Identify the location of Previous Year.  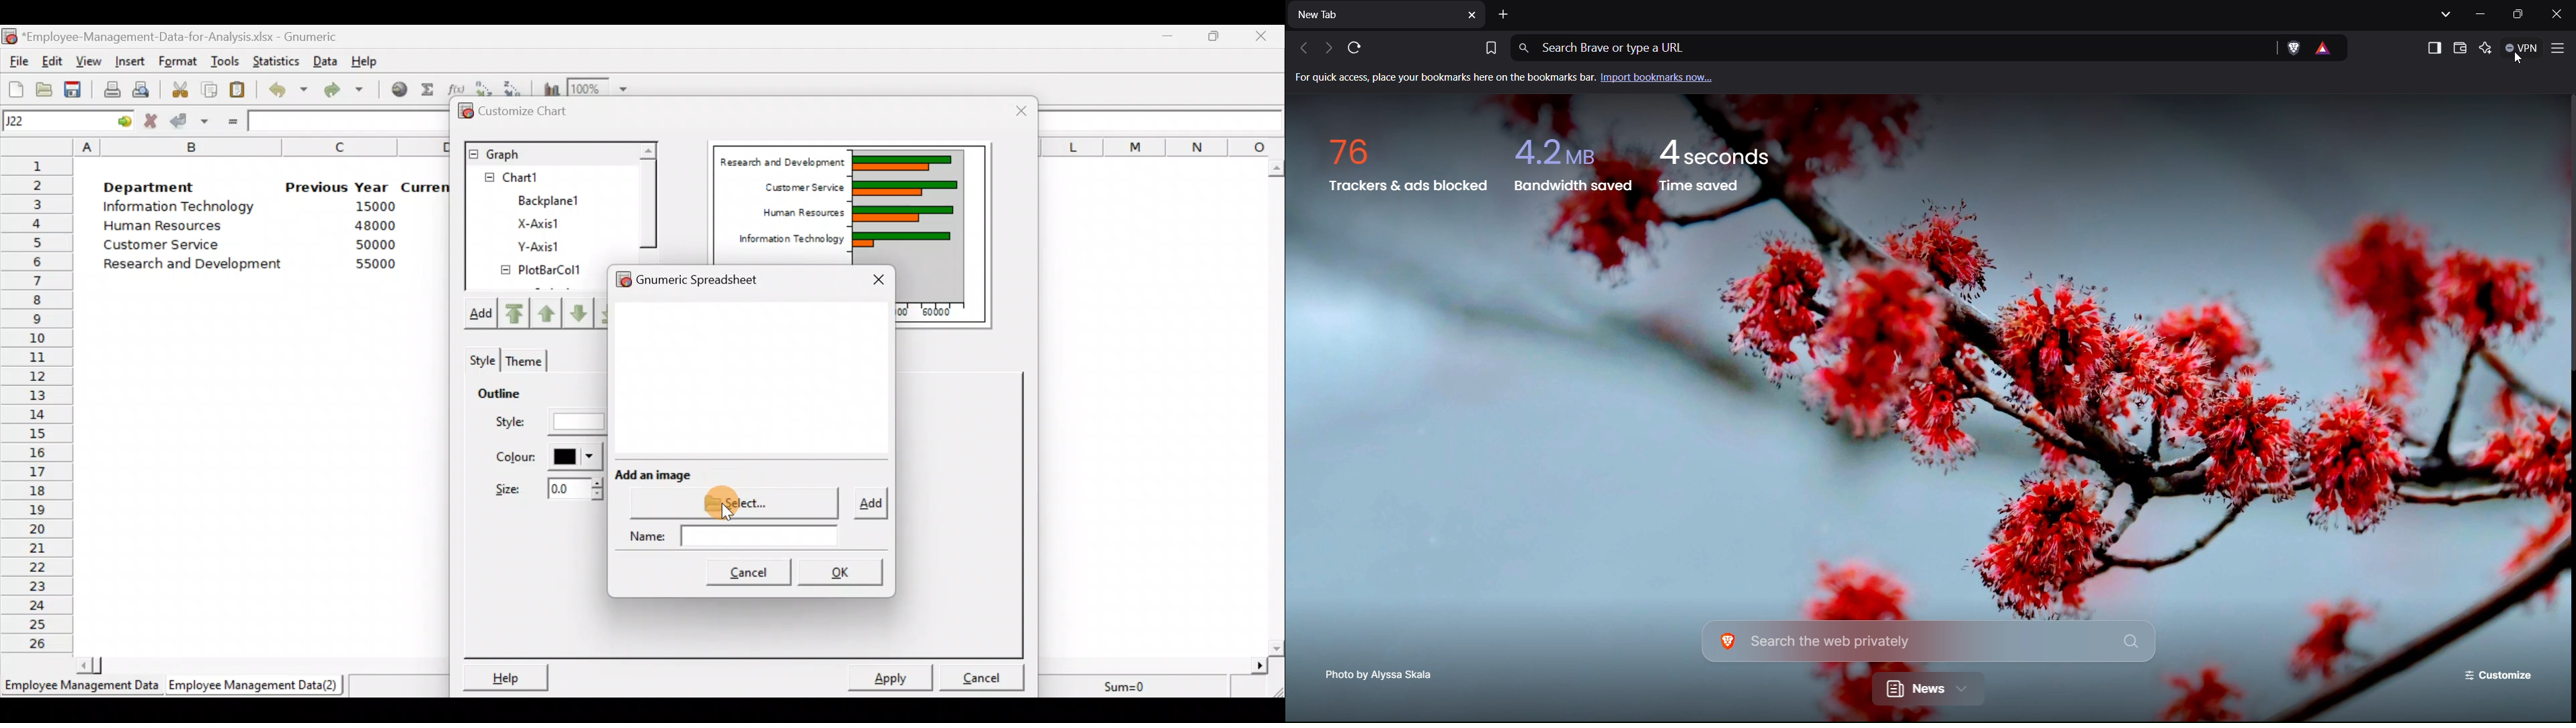
(338, 186).